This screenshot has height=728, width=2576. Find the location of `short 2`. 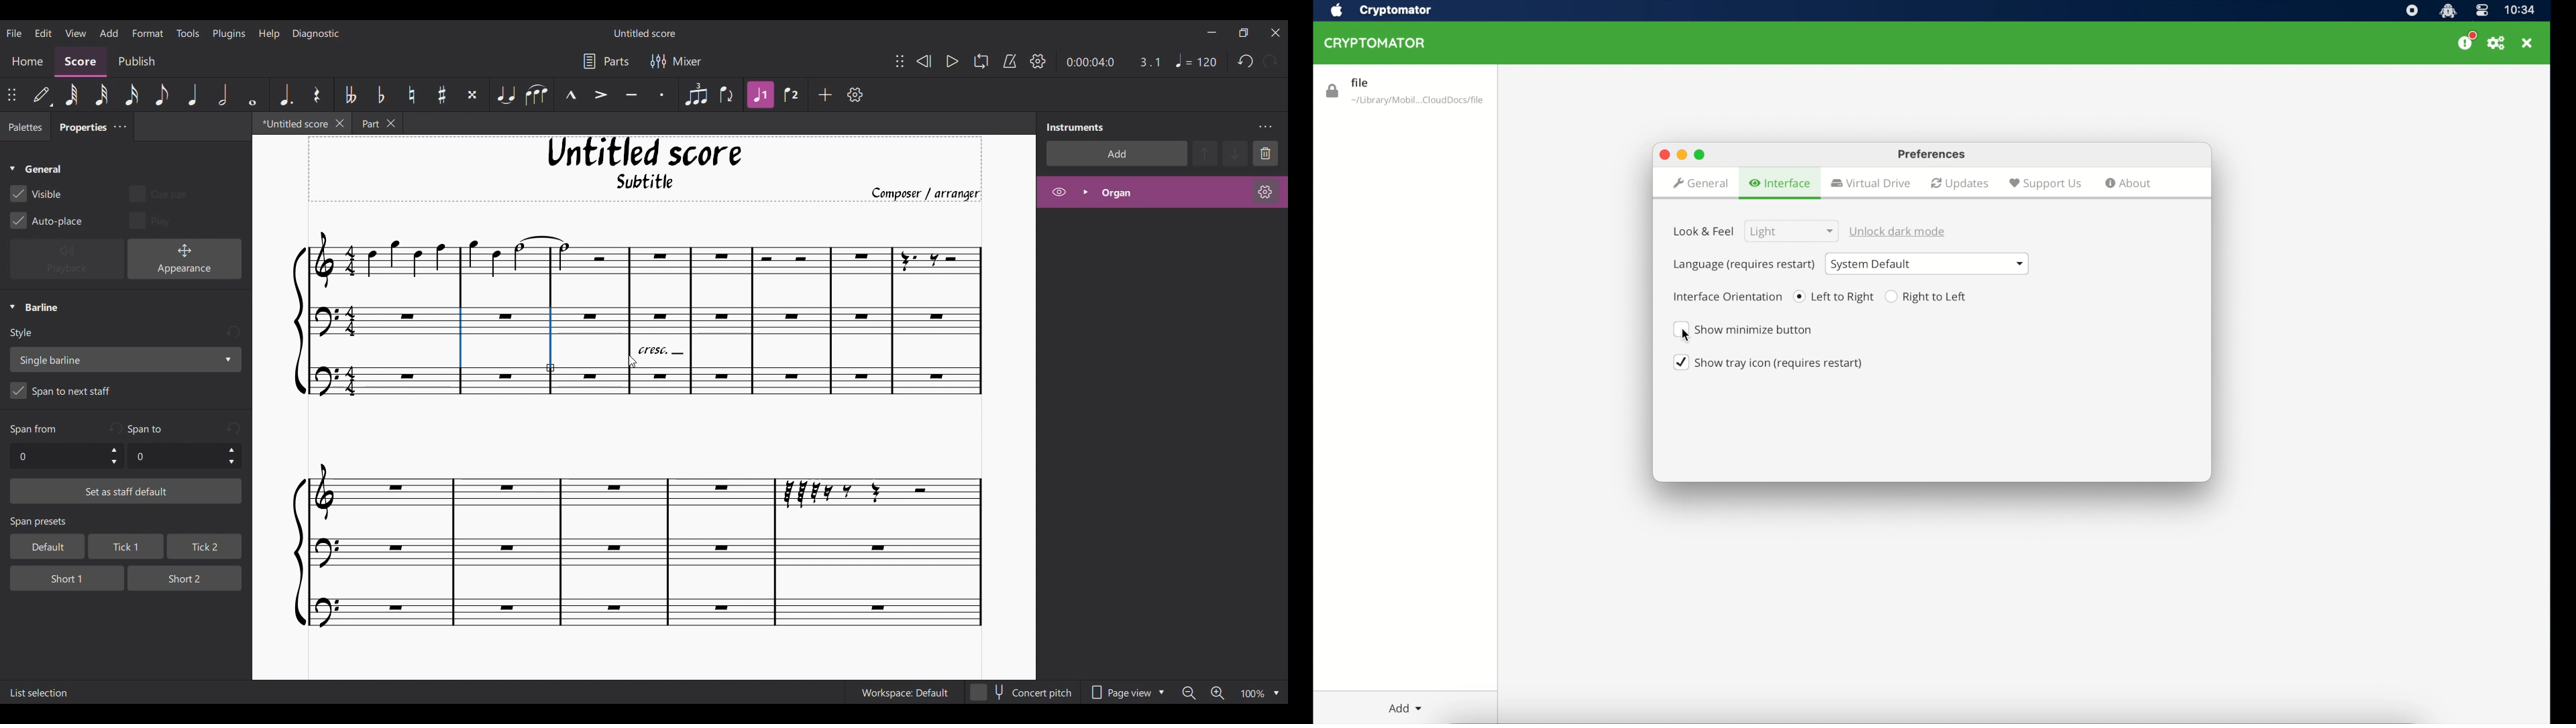

short 2 is located at coordinates (178, 577).